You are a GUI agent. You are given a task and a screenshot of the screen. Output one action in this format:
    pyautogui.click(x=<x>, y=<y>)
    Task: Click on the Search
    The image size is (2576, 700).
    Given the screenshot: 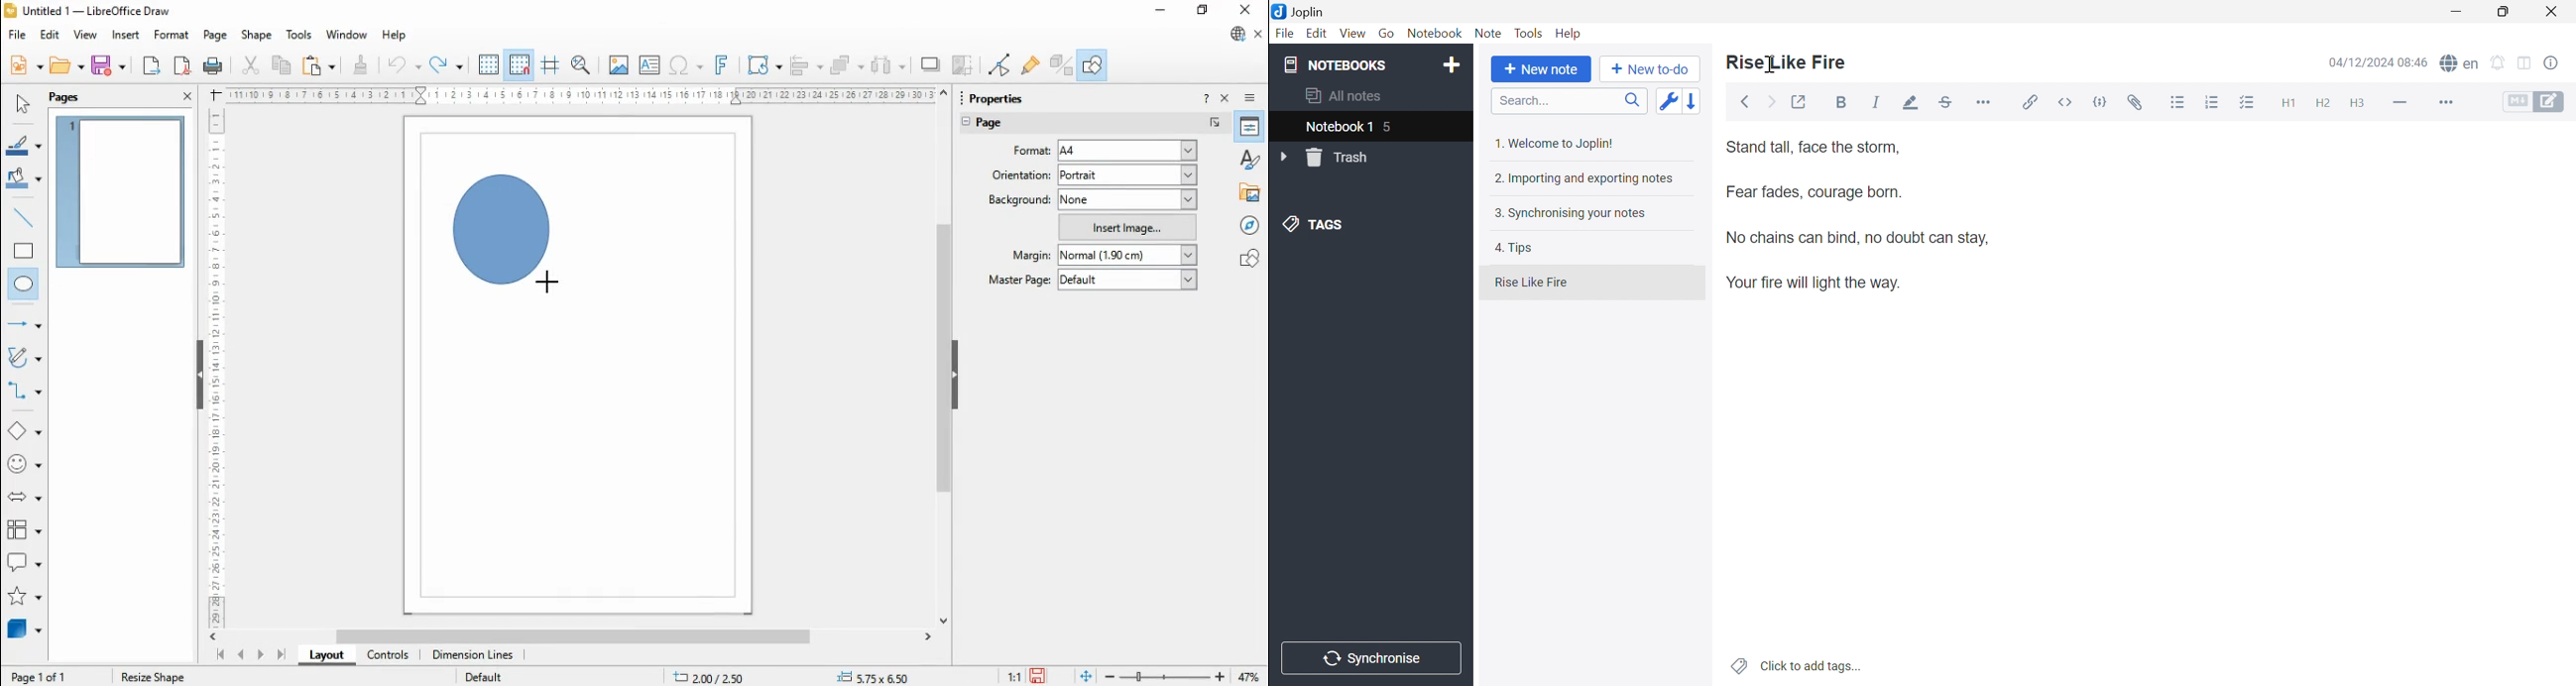 What is the action you would take?
    pyautogui.click(x=1571, y=101)
    